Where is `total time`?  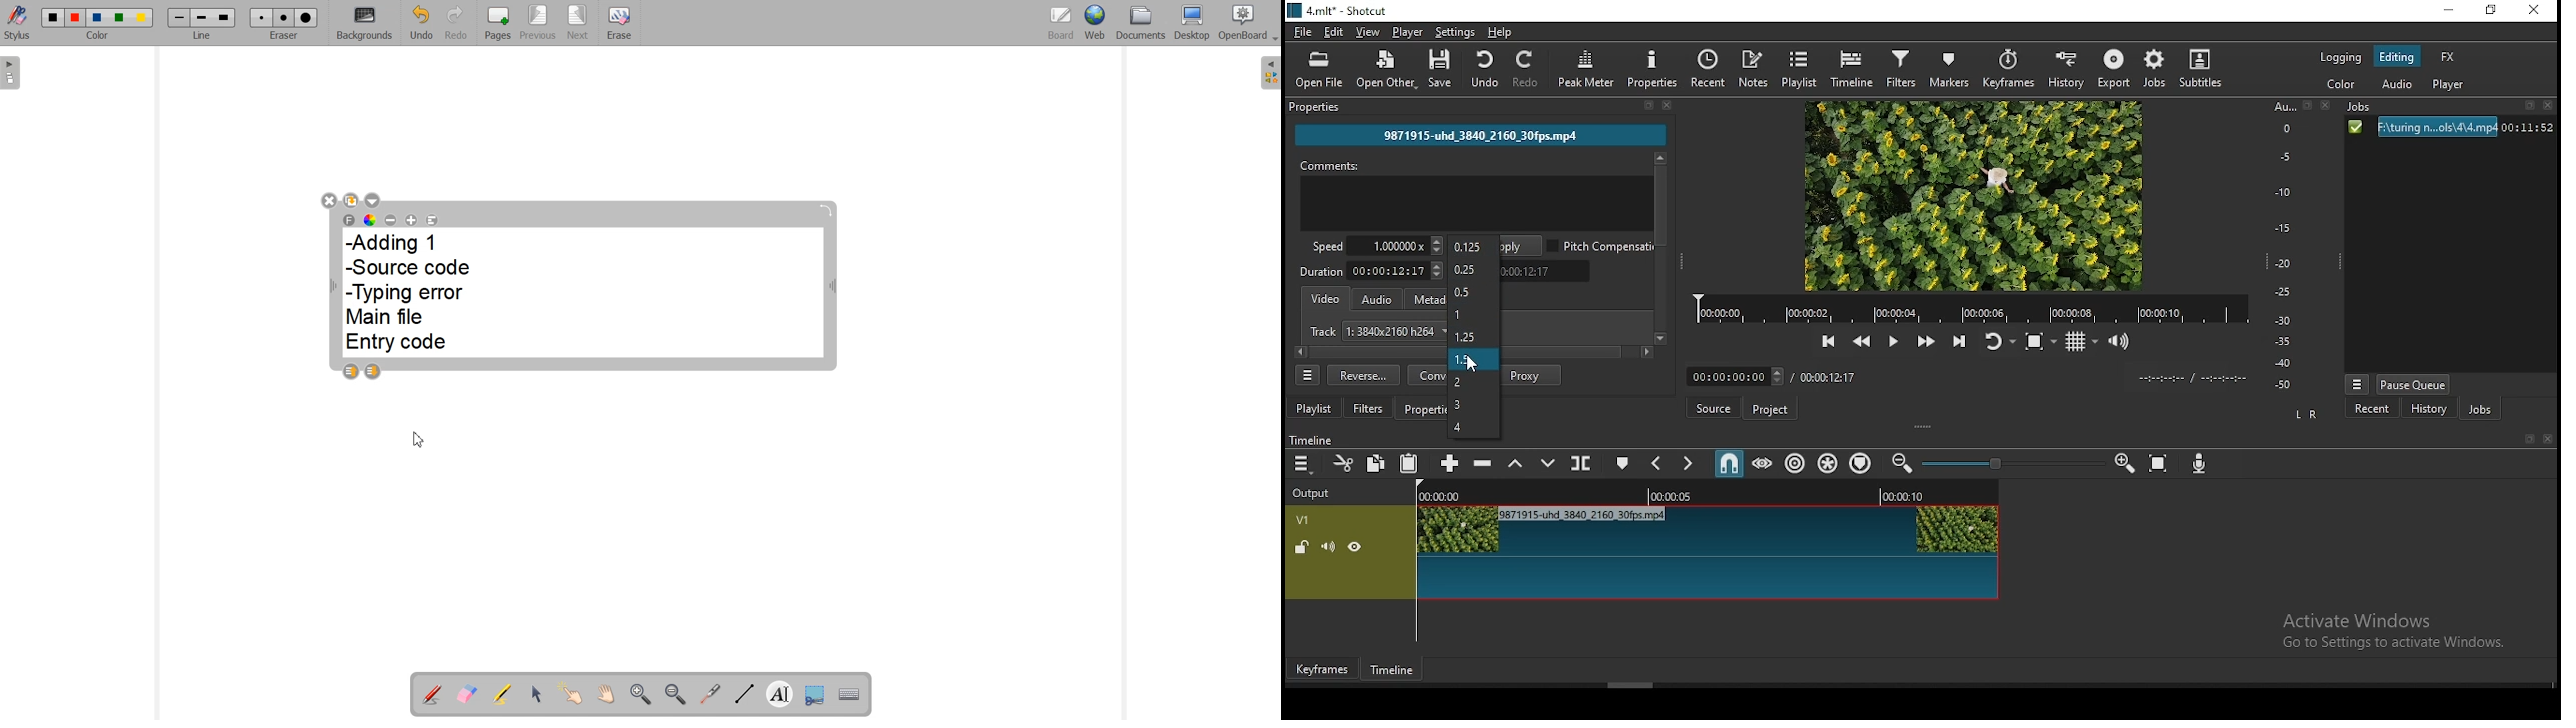
total time is located at coordinates (1829, 377).